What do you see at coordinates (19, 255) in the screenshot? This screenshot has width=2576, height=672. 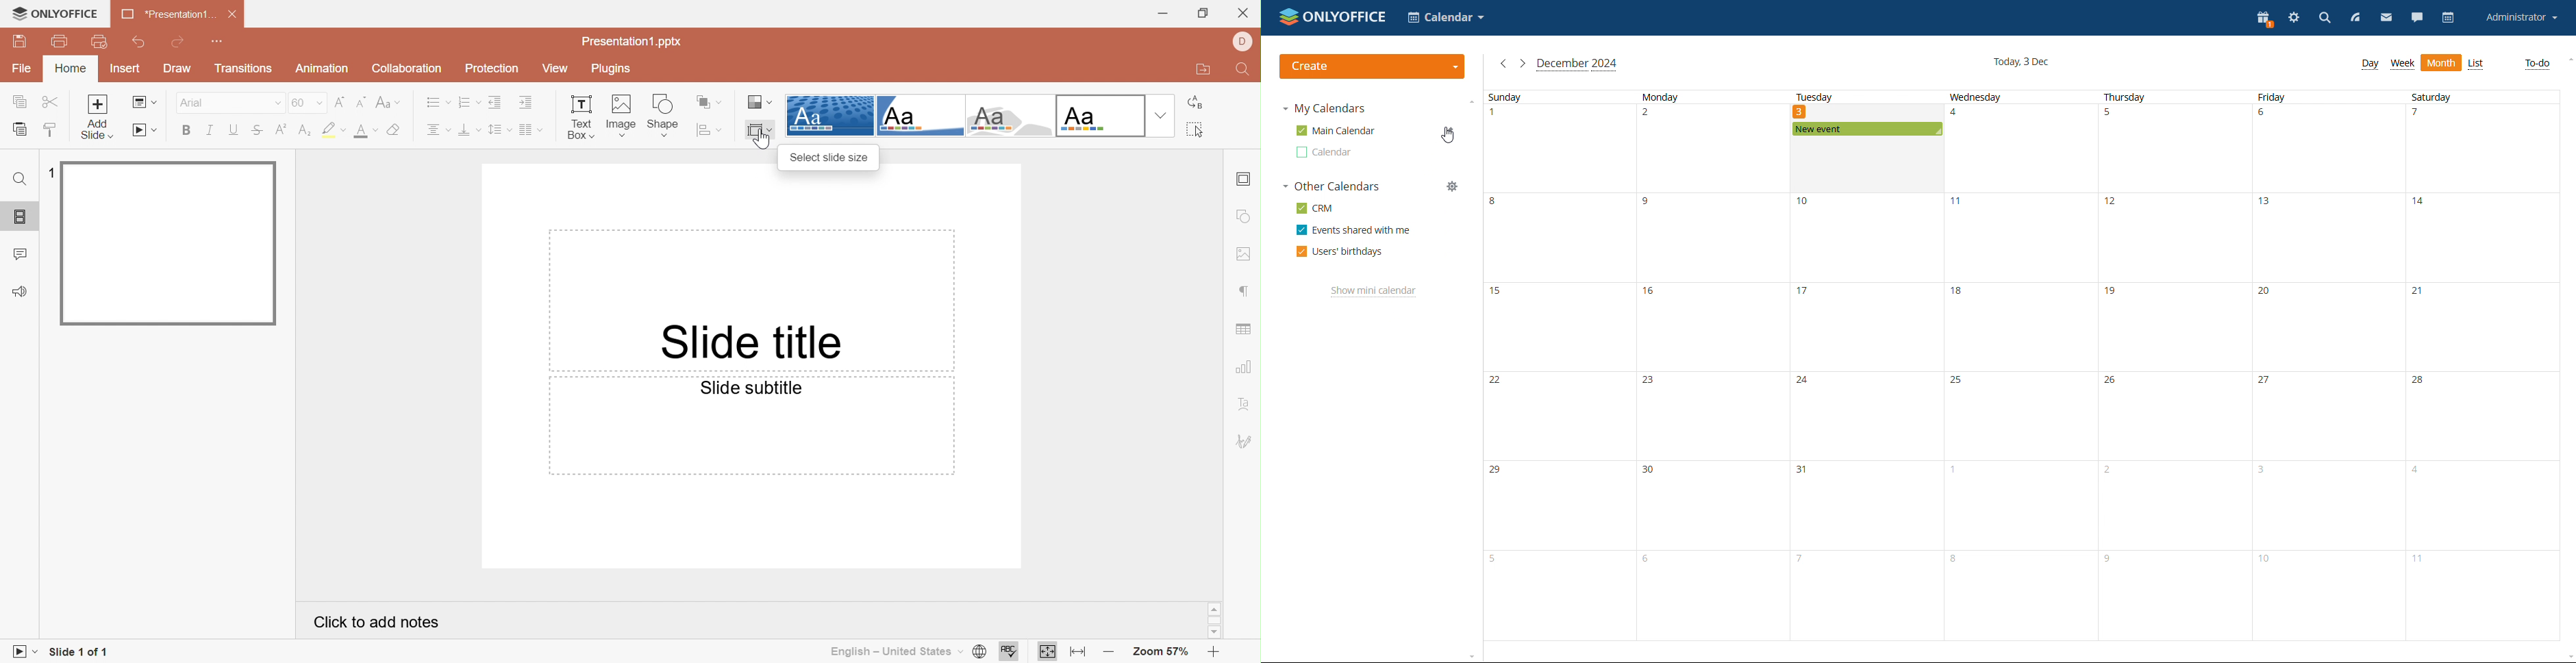 I see `Comments` at bounding box center [19, 255].